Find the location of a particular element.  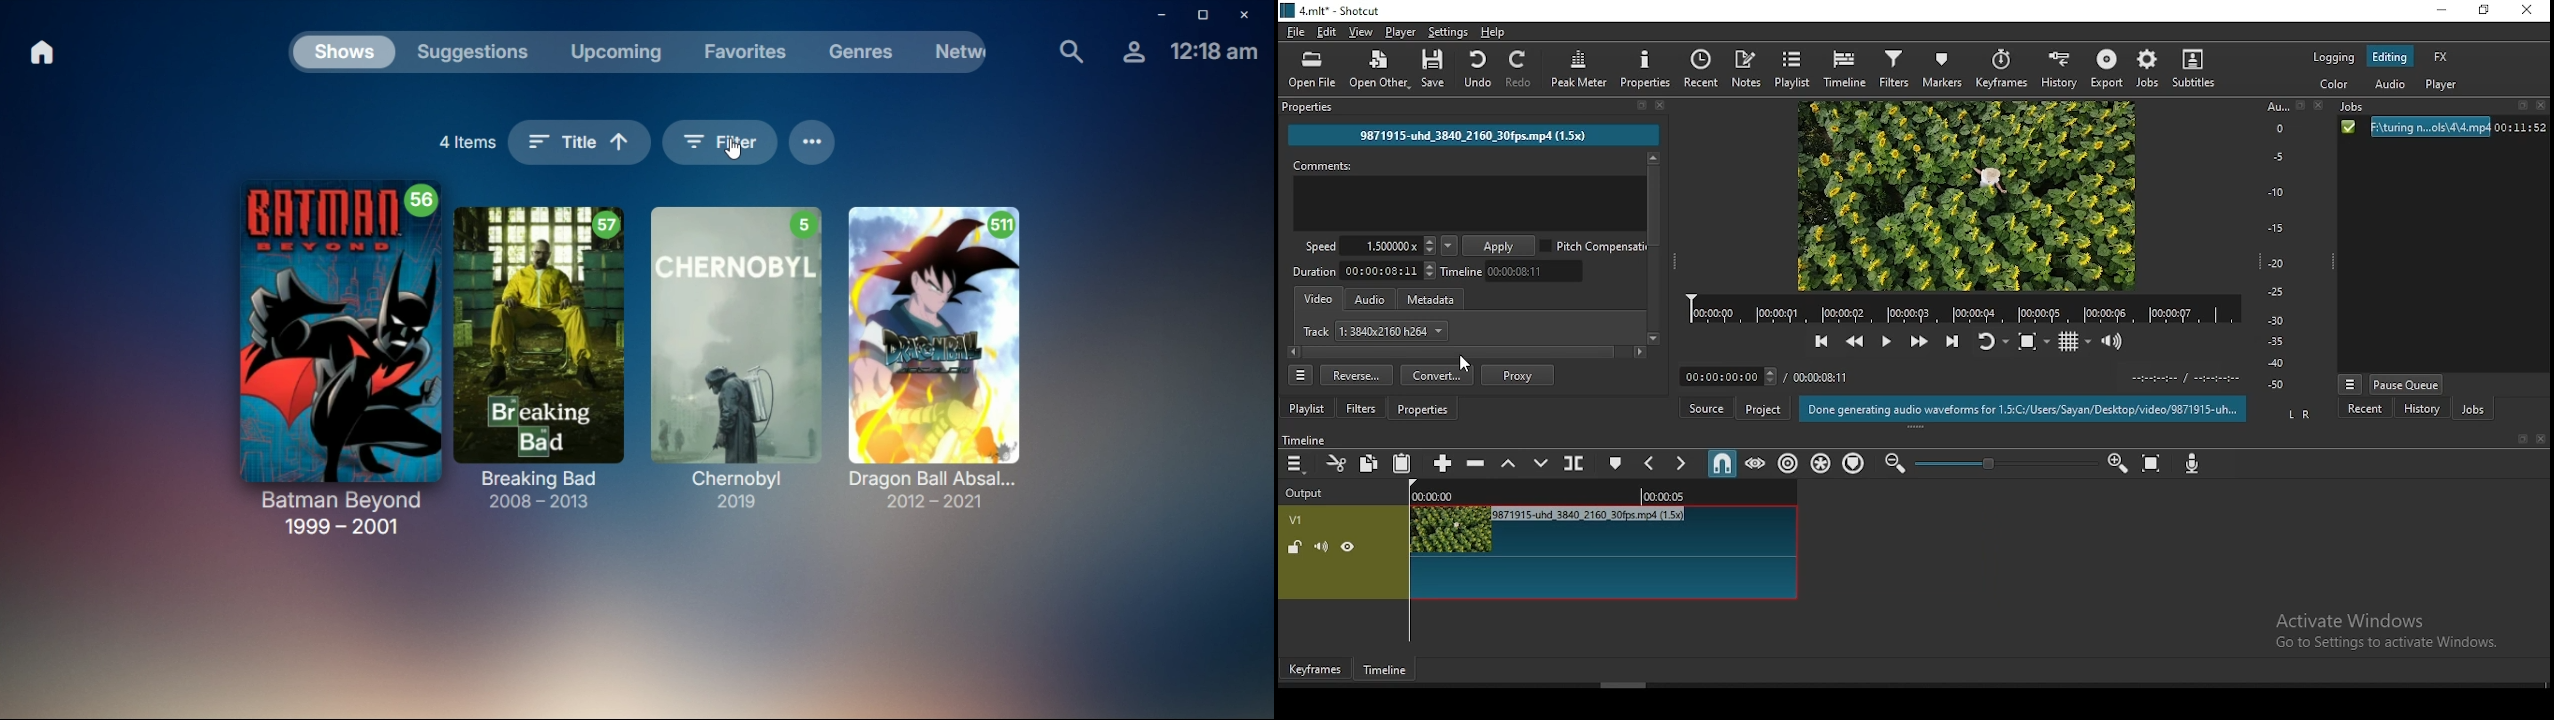

history is located at coordinates (2060, 69).